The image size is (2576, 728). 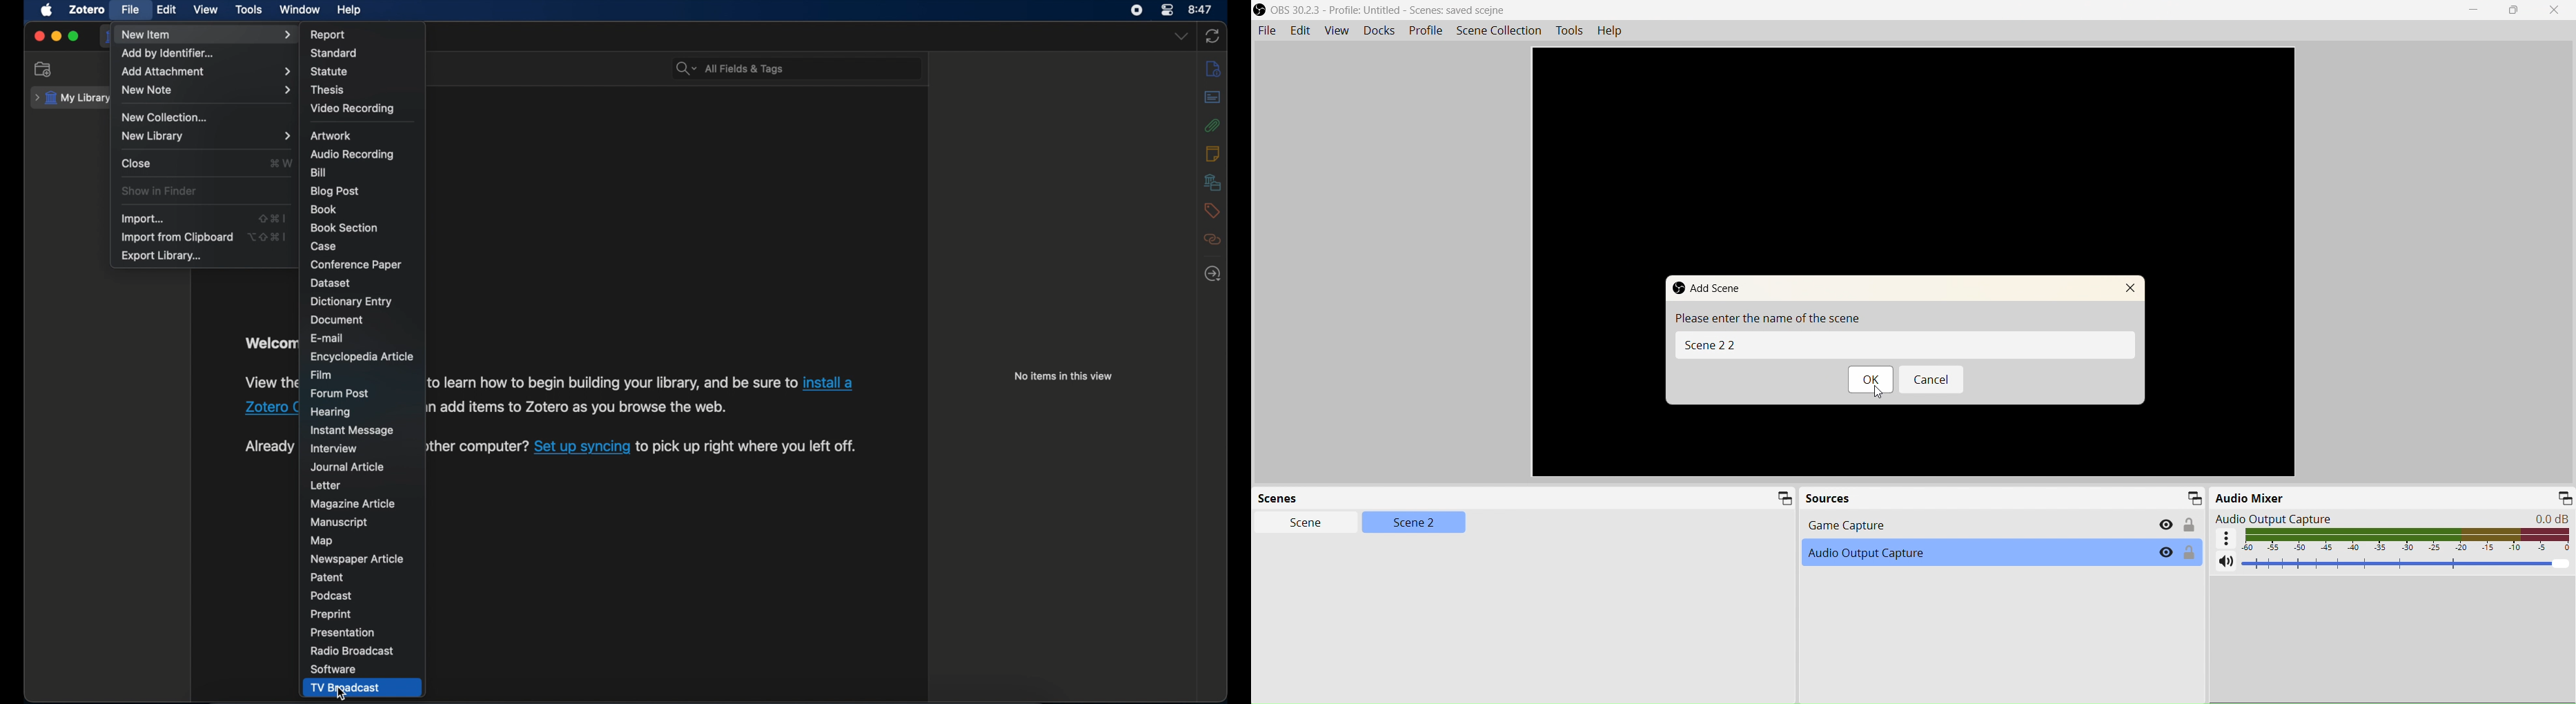 I want to click on Already, so click(x=269, y=447).